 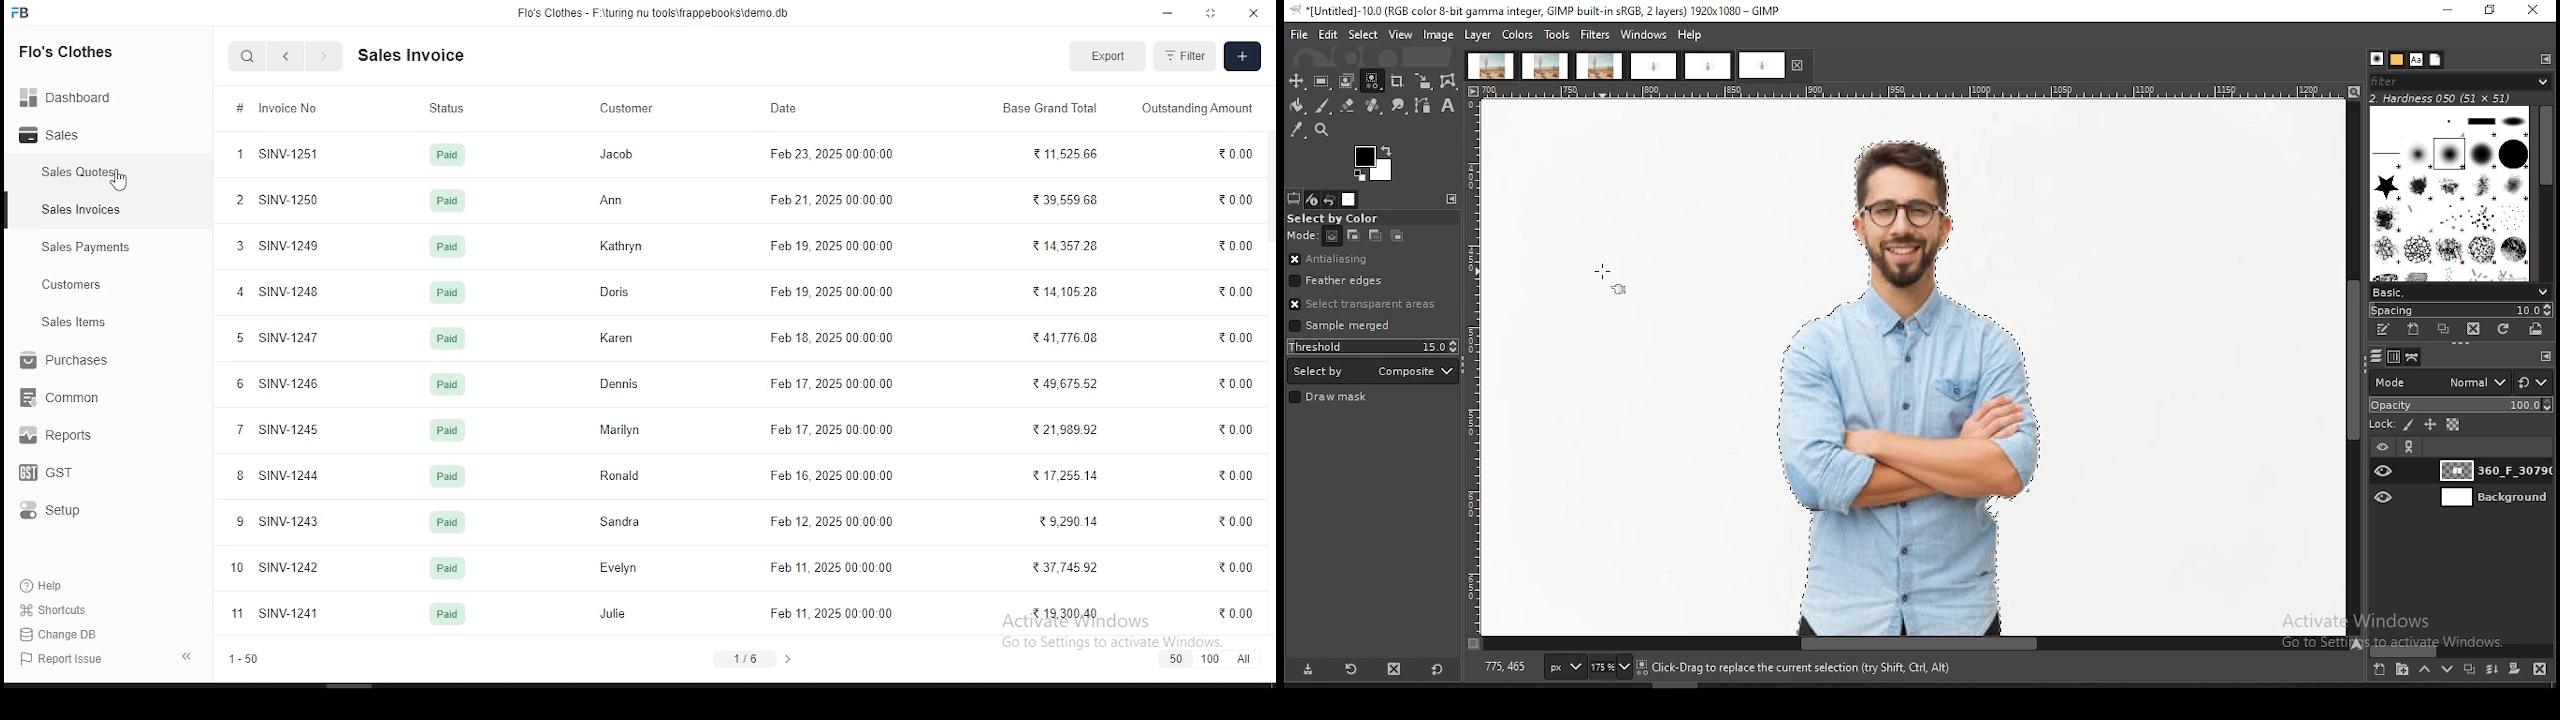 What do you see at coordinates (75, 285) in the screenshot?
I see `customers` at bounding box center [75, 285].